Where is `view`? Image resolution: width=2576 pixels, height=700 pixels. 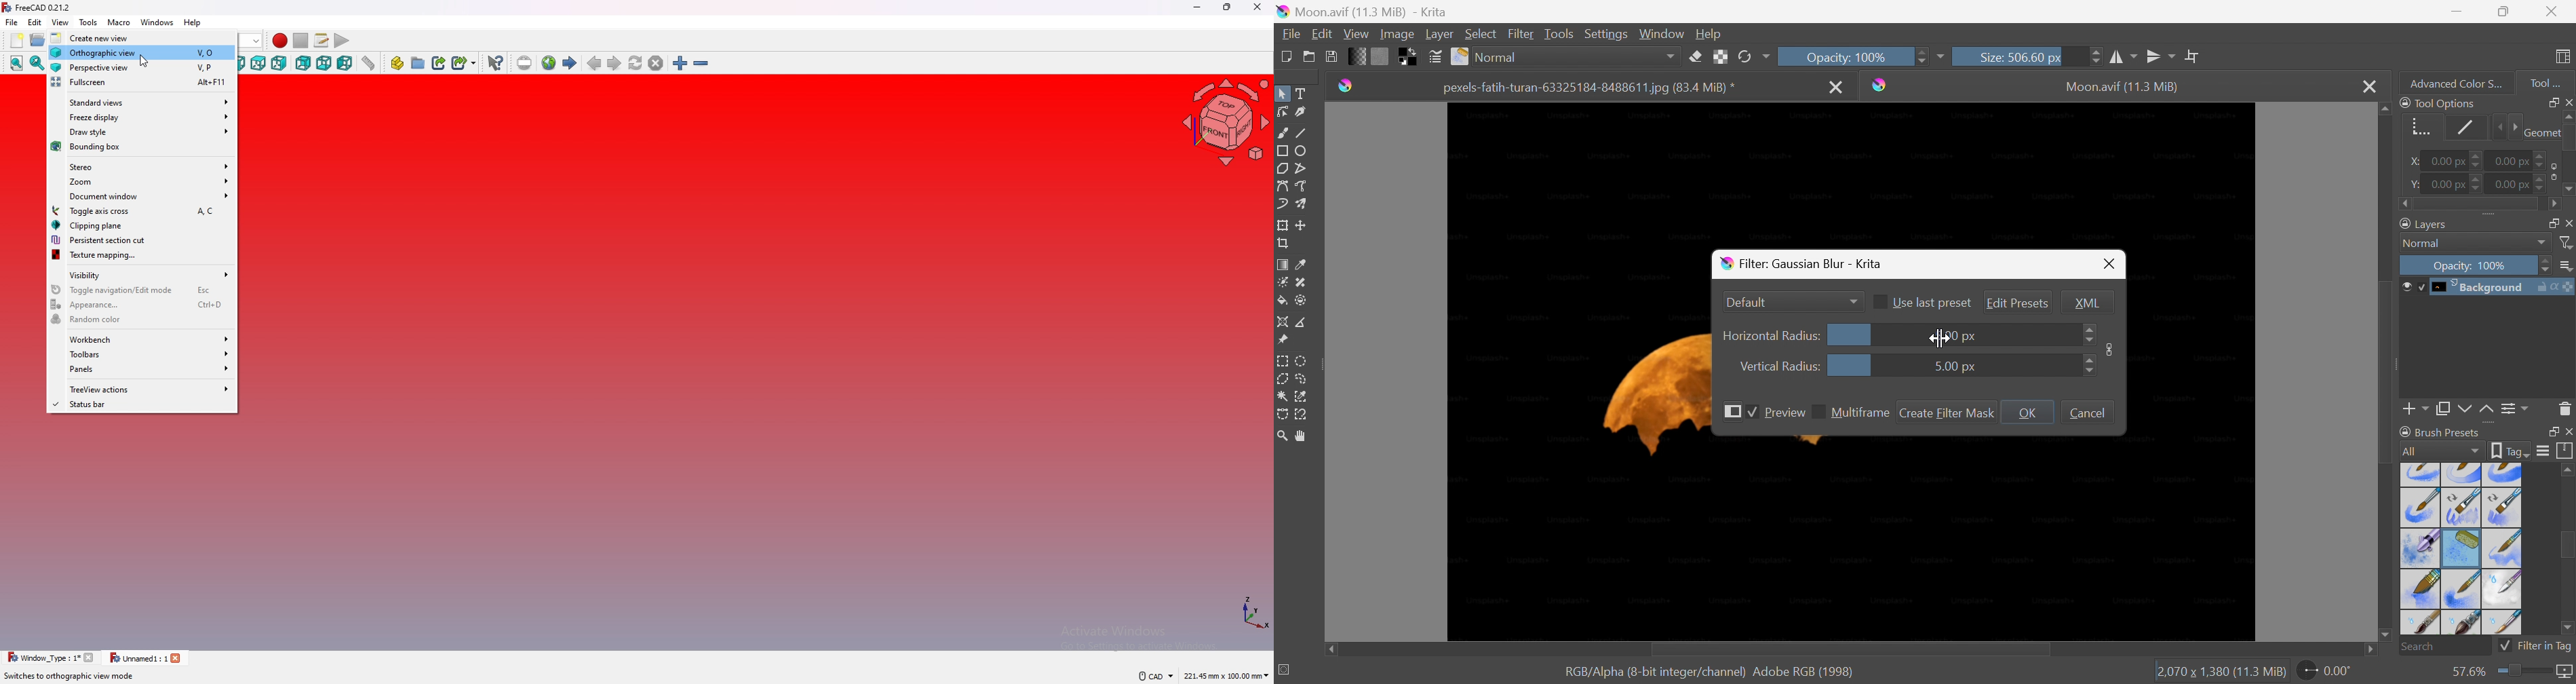
view is located at coordinates (61, 22).